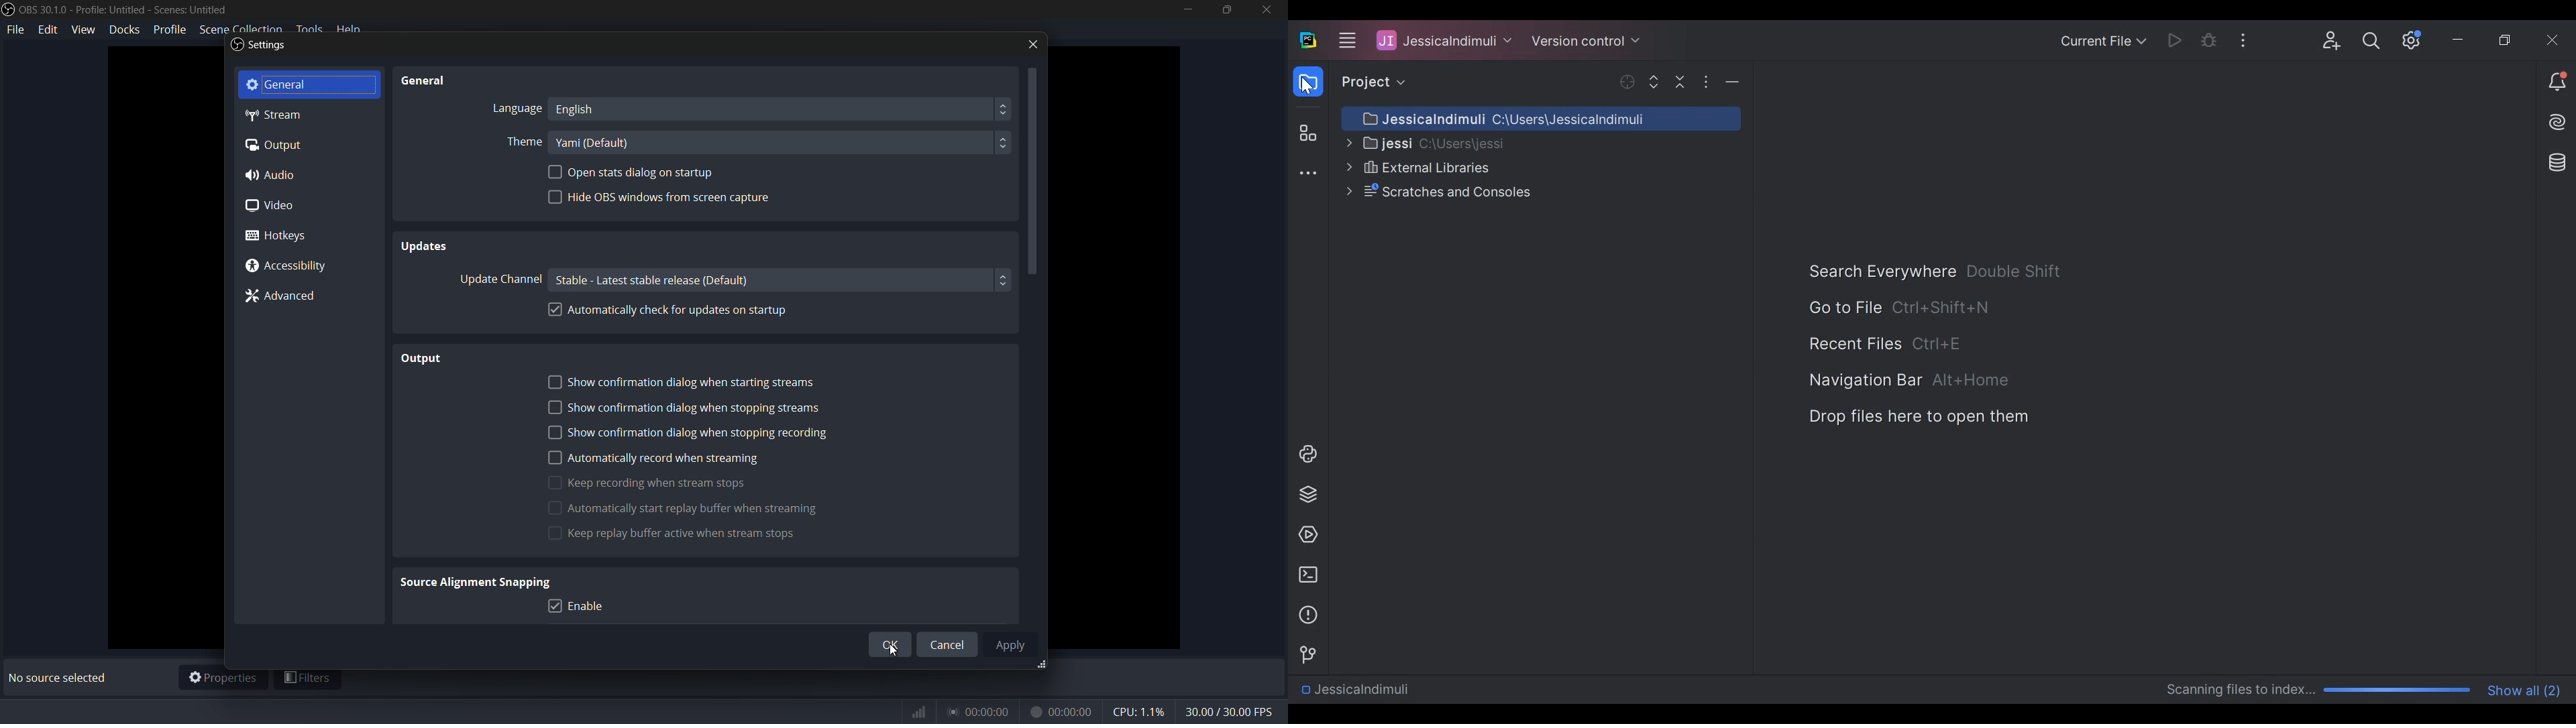 Image resolution: width=2576 pixels, height=728 pixels. I want to click on Project View, so click(1307, 83).